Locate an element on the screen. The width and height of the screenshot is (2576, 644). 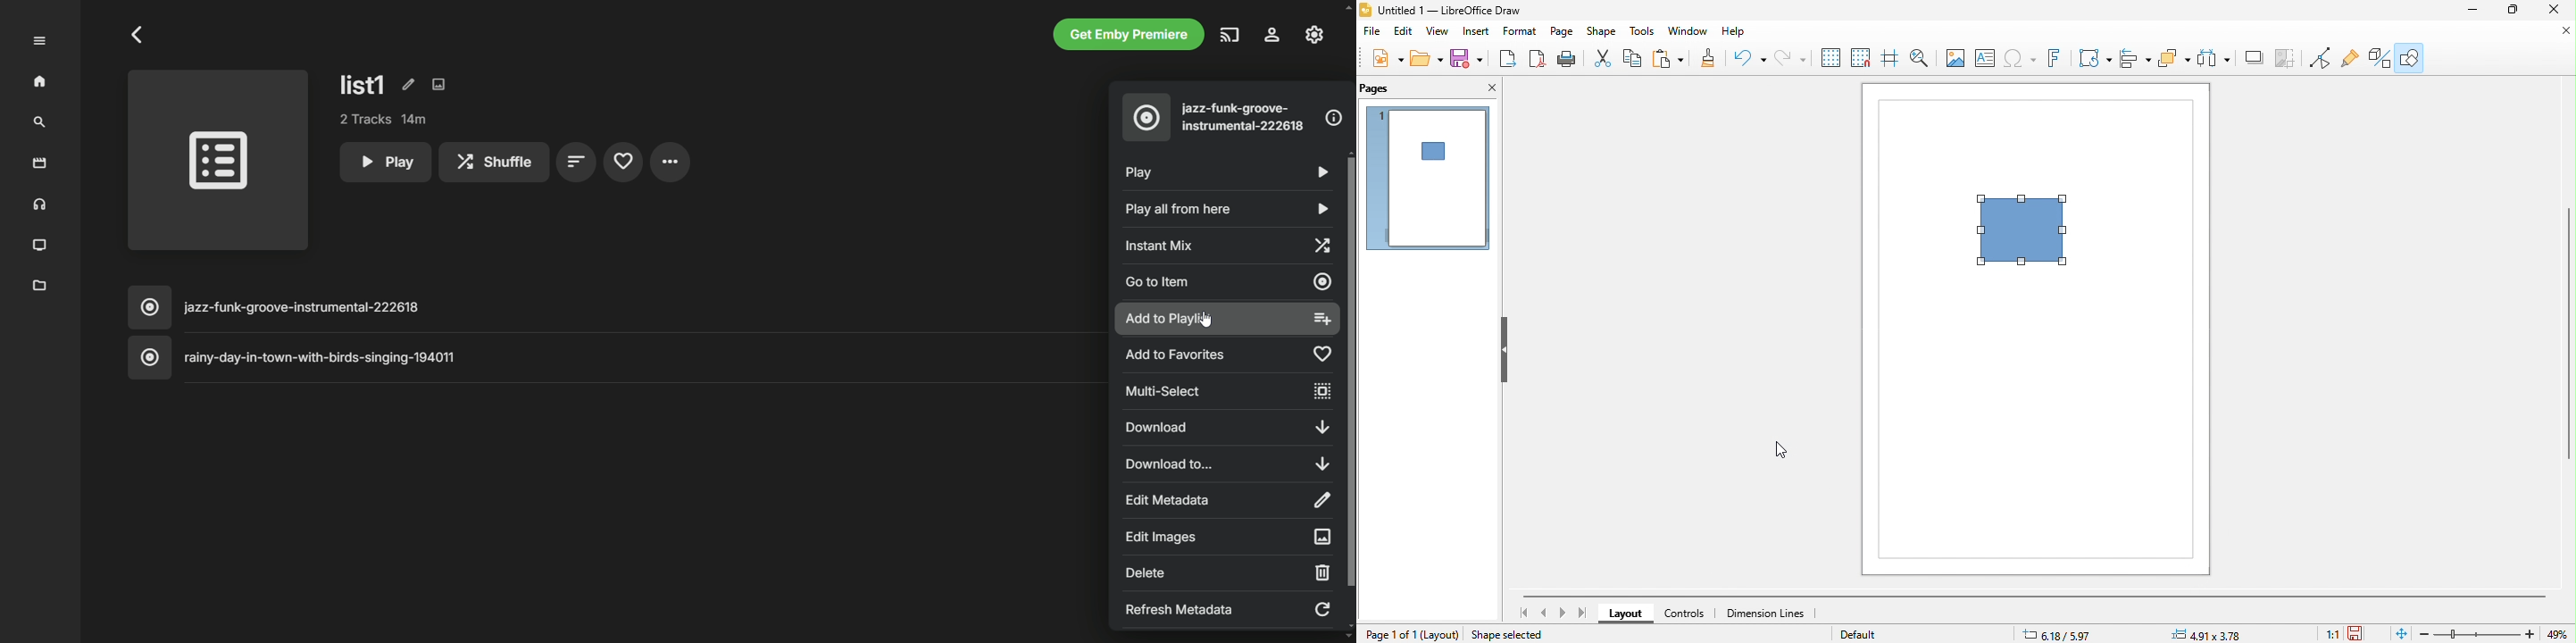
open is located at coordinates (1427, 57).